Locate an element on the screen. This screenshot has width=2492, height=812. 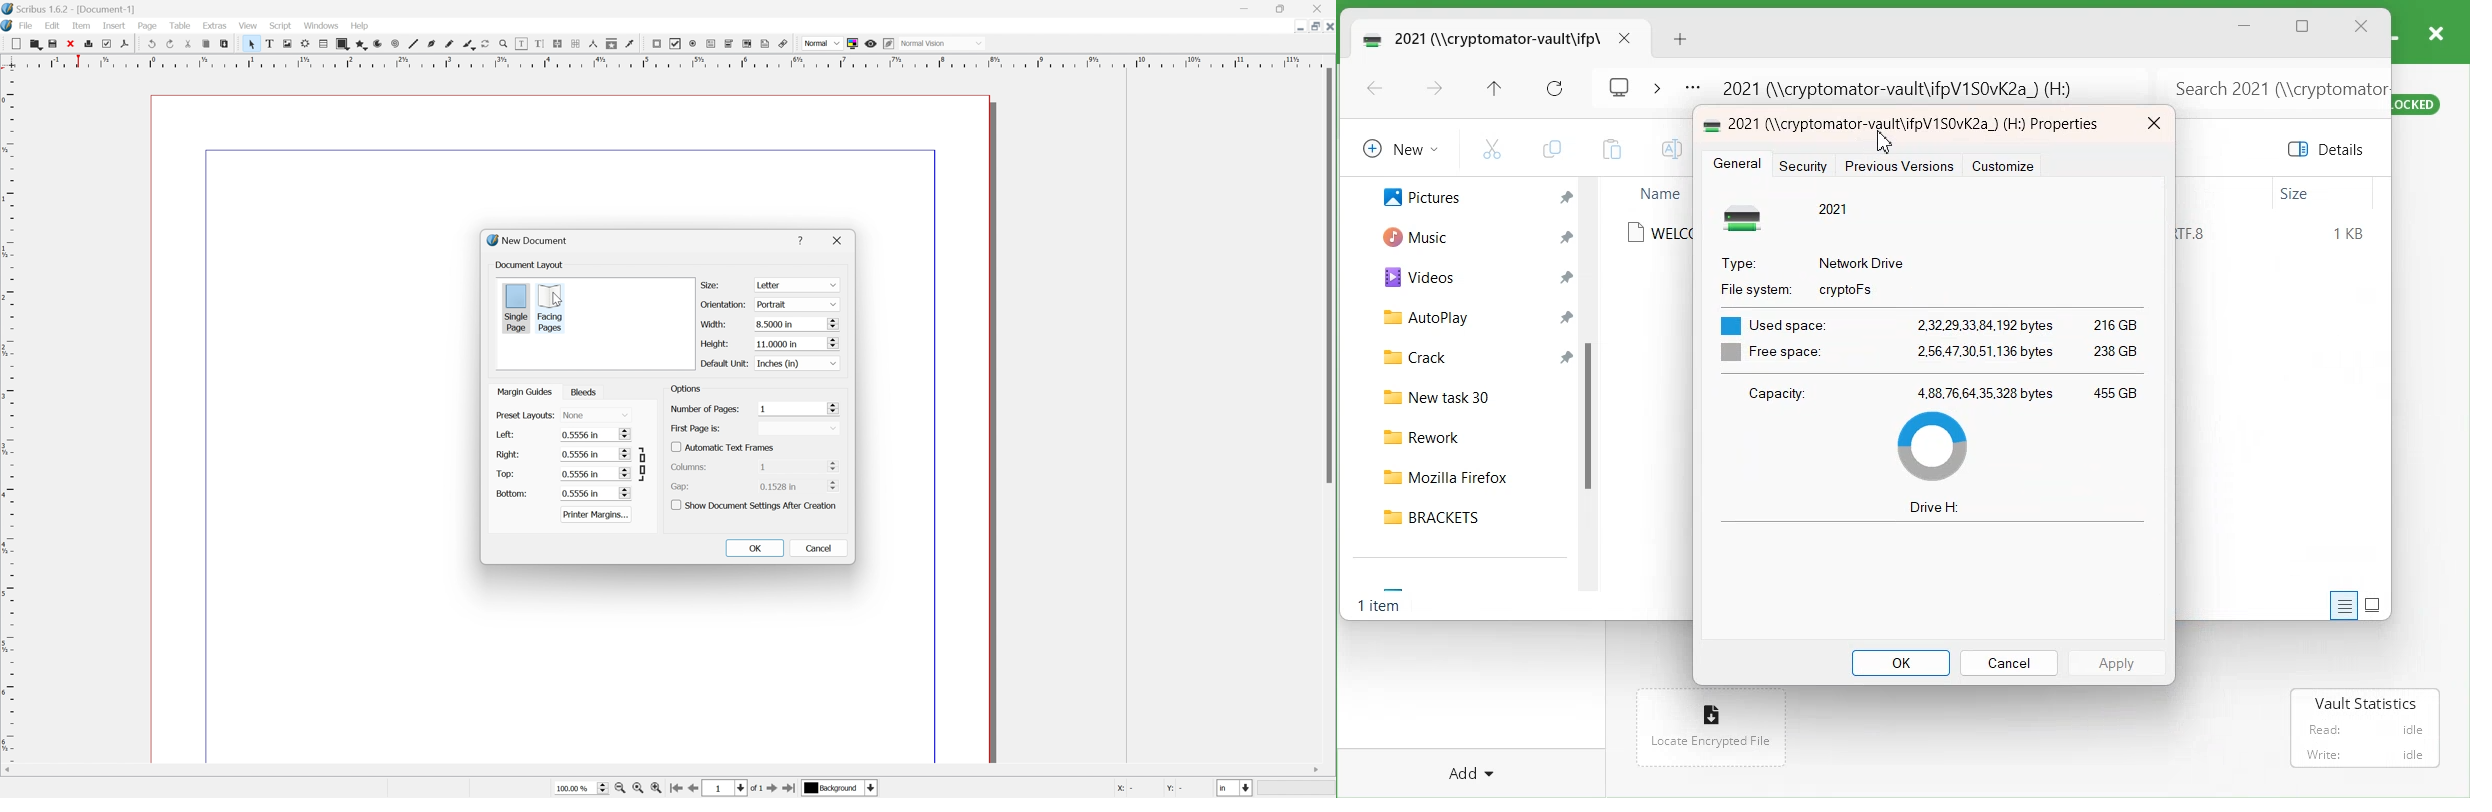
zoom in is located at coordinates (660, 789).